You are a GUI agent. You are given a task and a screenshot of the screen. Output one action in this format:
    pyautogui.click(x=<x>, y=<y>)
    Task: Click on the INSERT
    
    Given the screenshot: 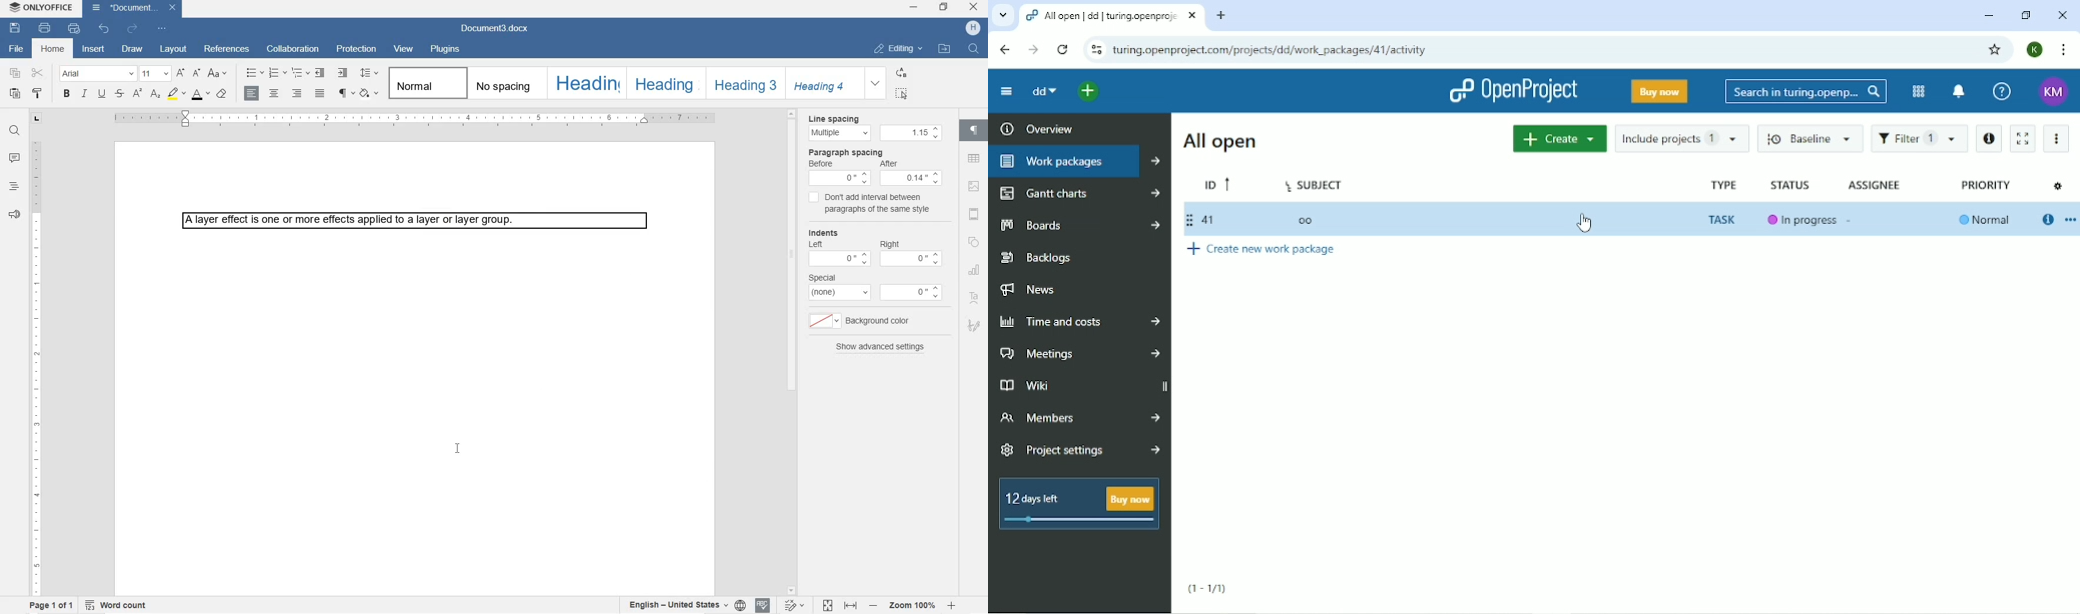 What is the action you would take?
    pyautogui.click(x=94, y=49)
    